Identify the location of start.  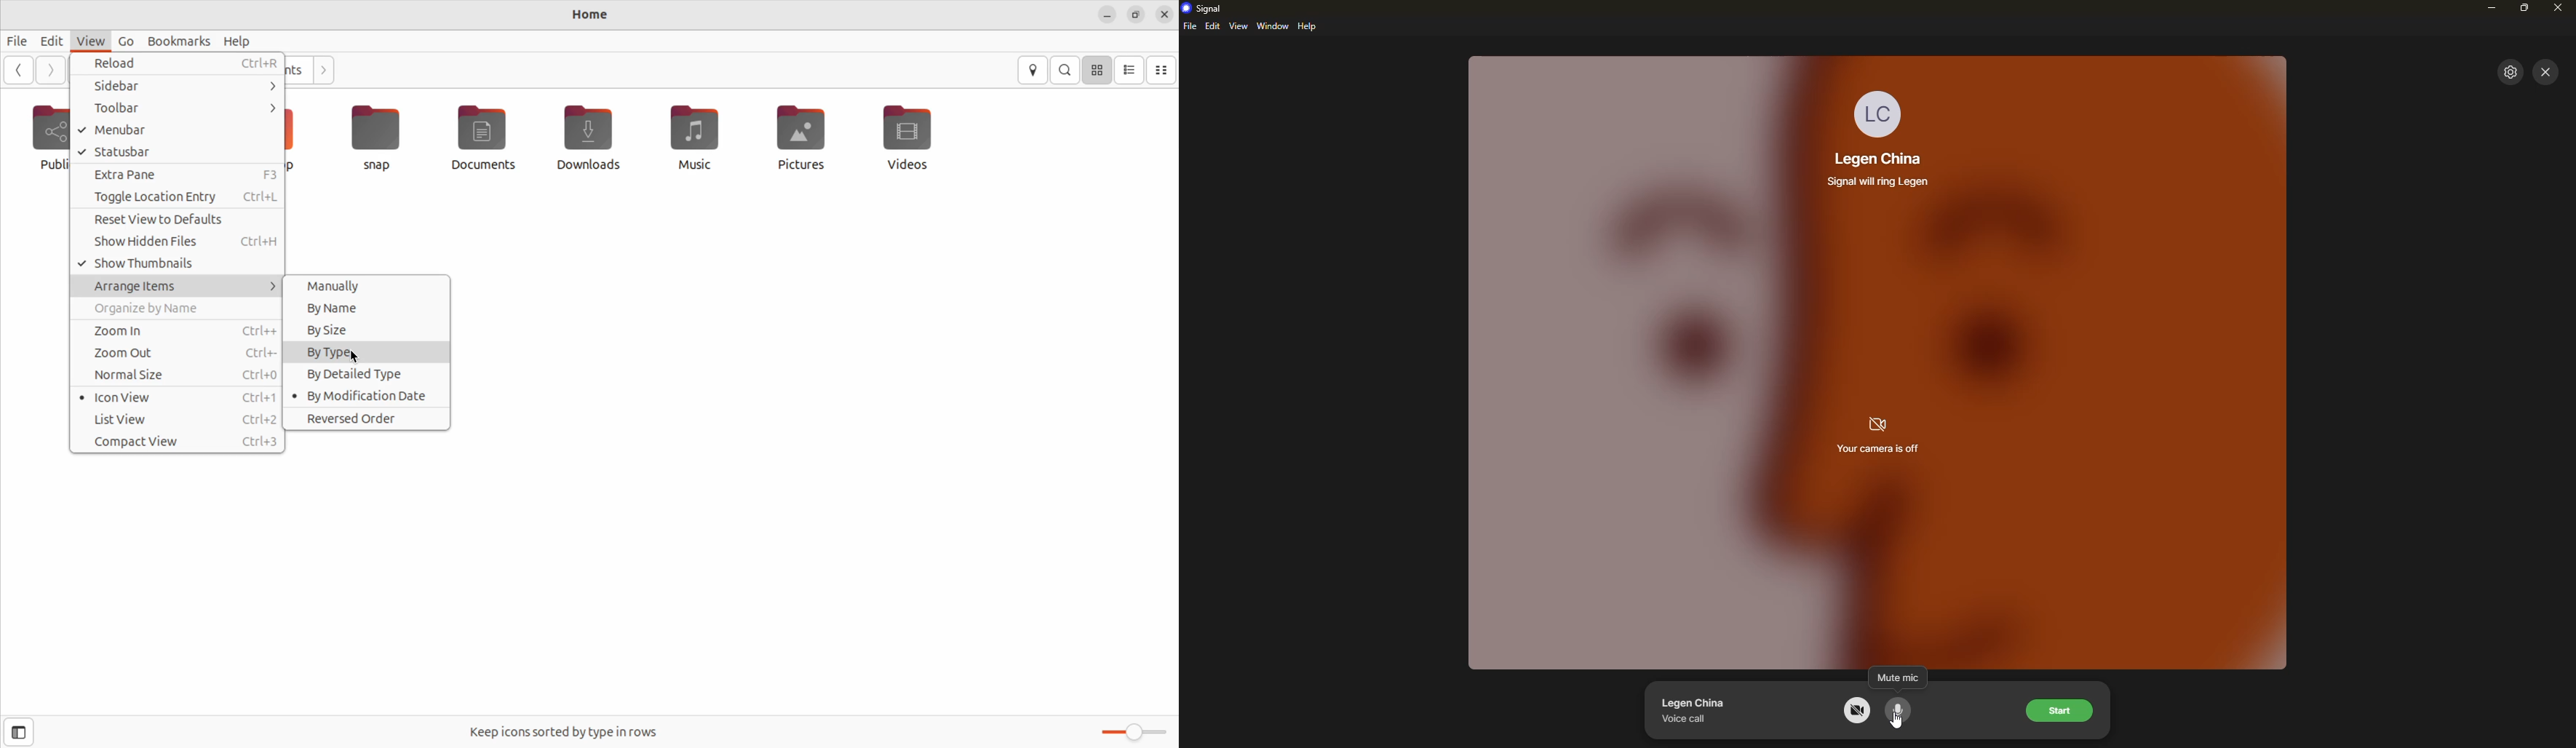
(2062, 712).